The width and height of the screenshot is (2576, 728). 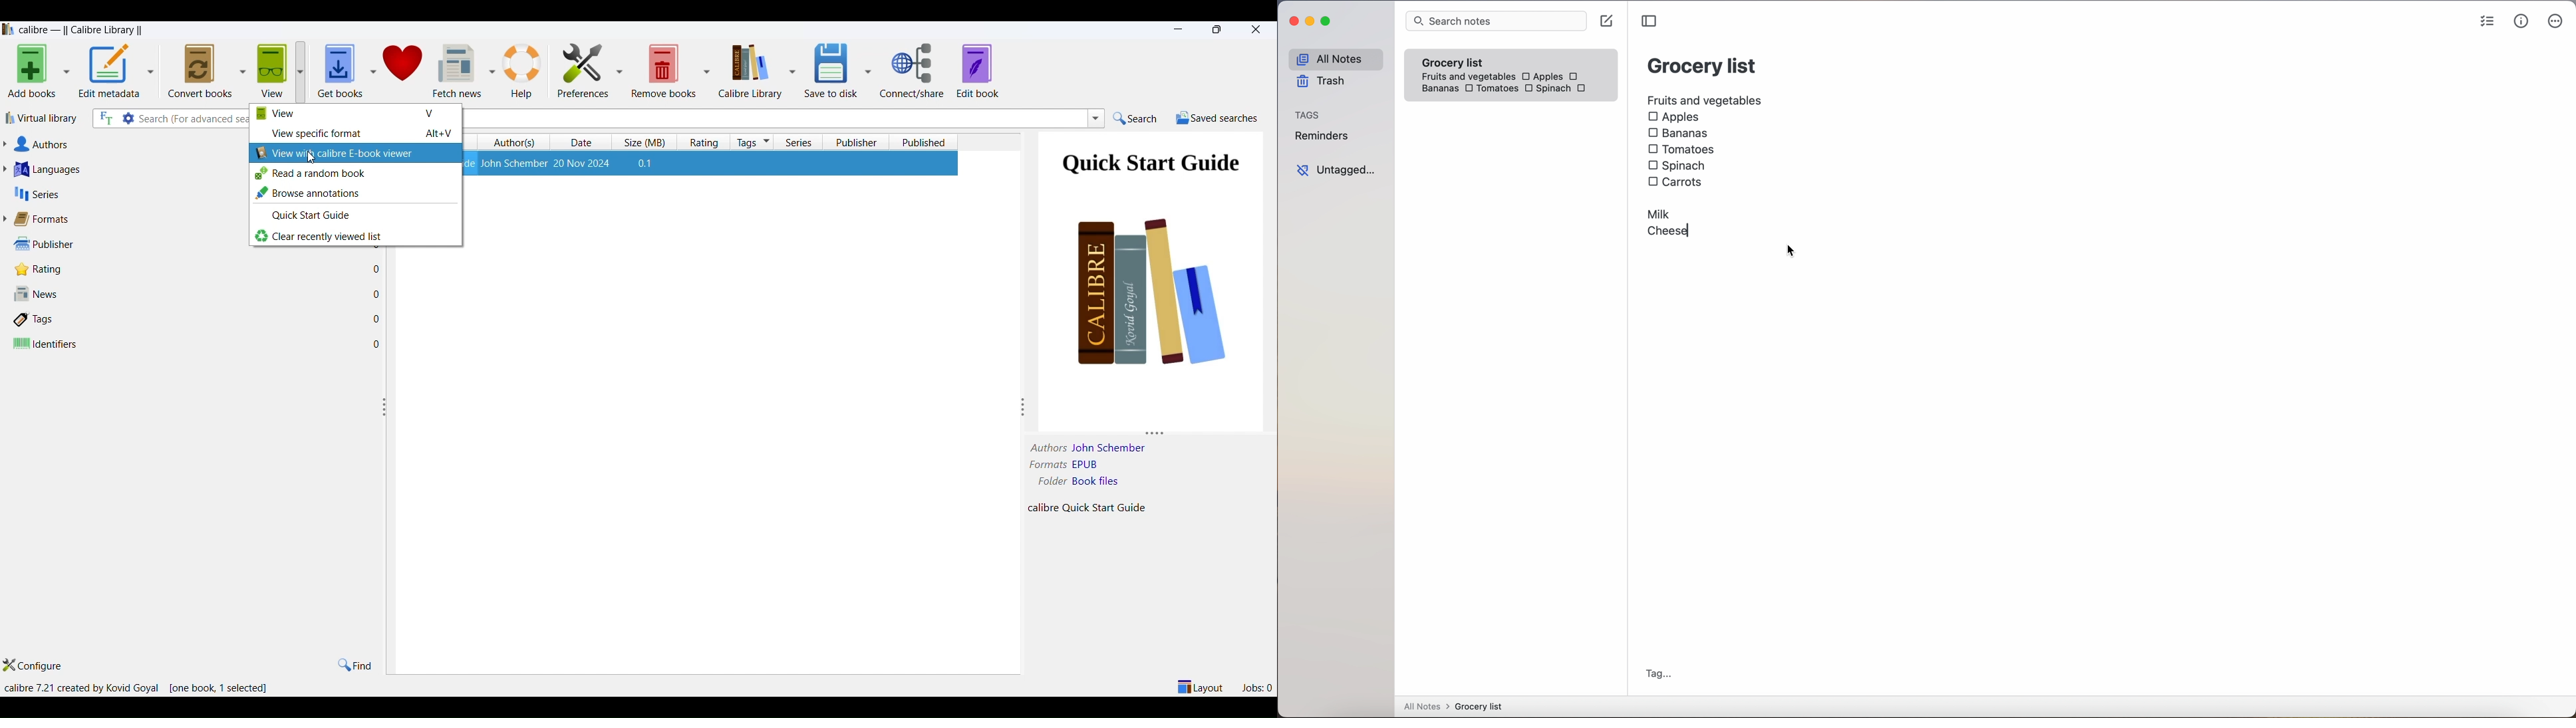 I want to click on edit book, so click(x=981, y=72).